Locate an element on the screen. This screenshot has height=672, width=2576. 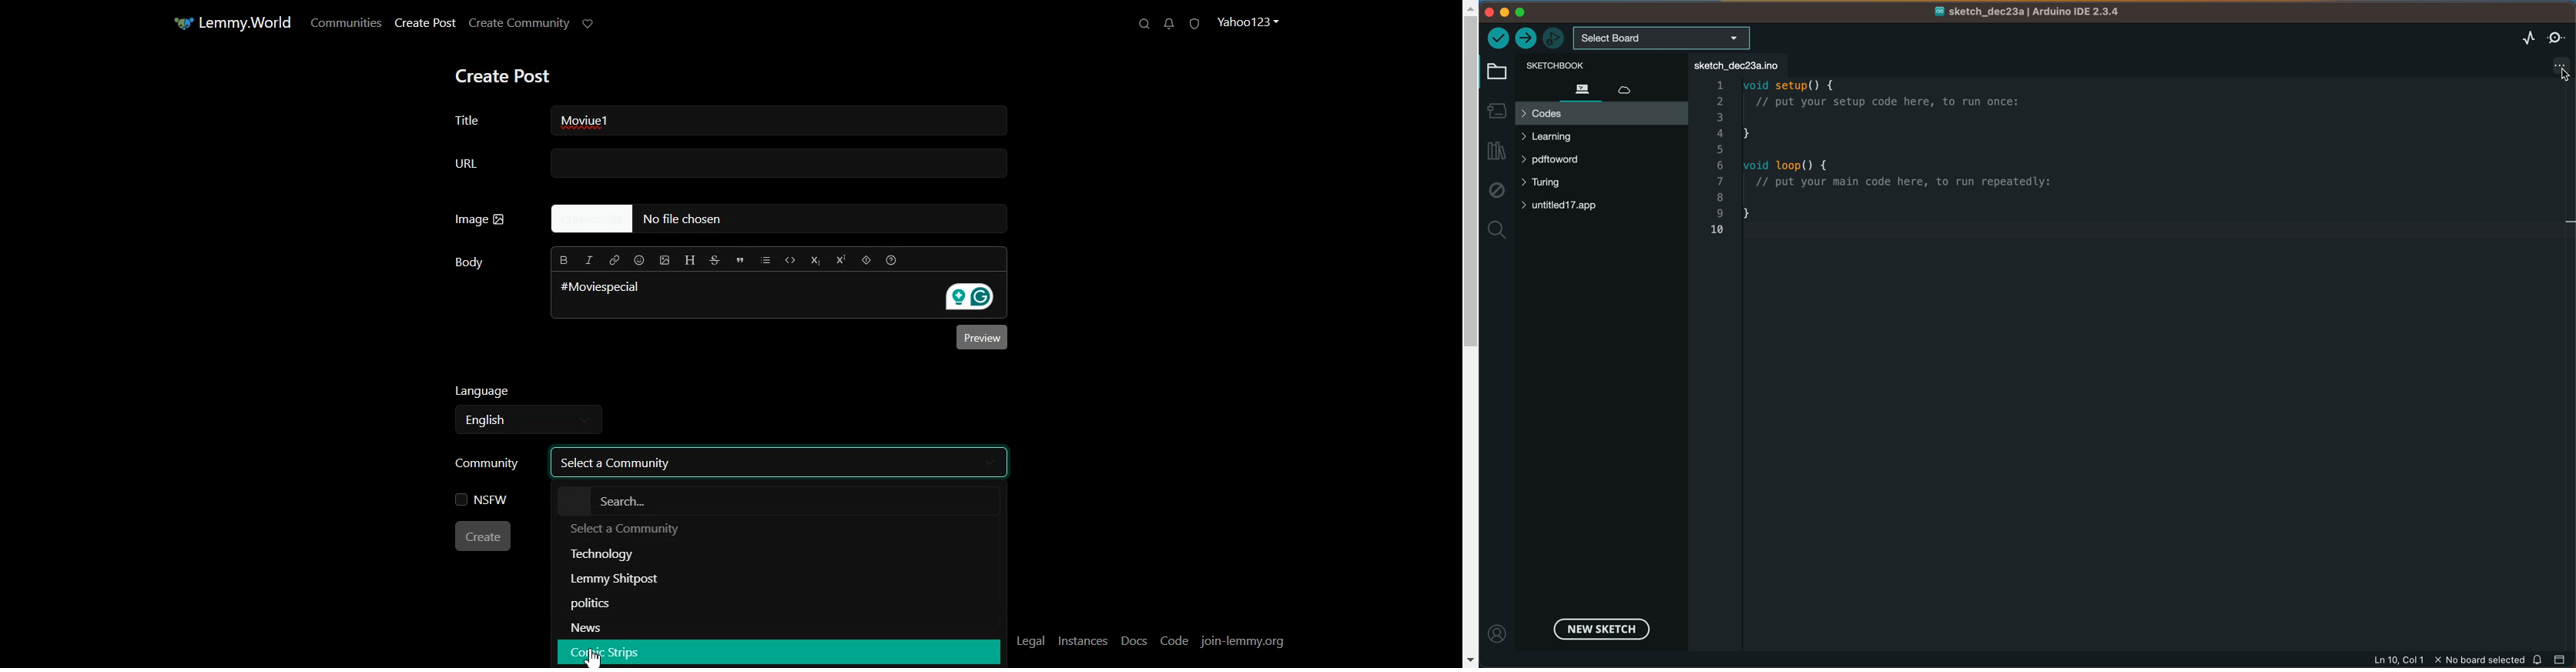
Preview is located at coordinates (982, 337).